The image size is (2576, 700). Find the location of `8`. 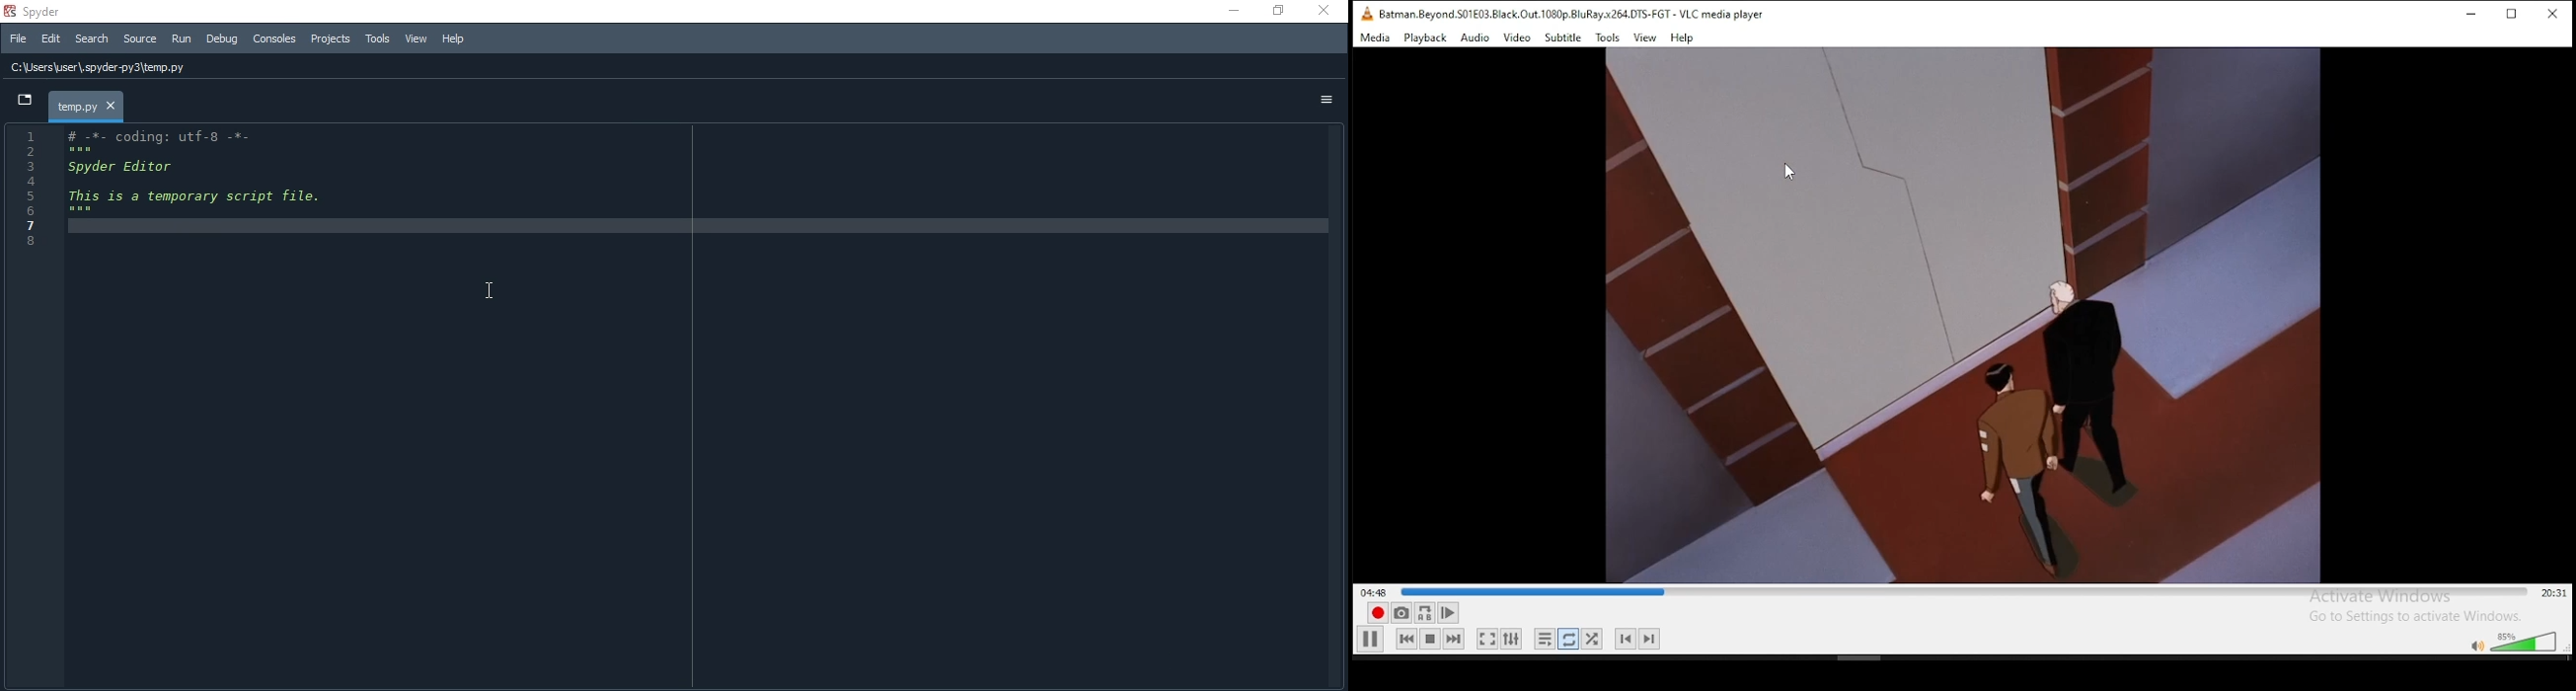

8 is located at coordinates (35, 242).